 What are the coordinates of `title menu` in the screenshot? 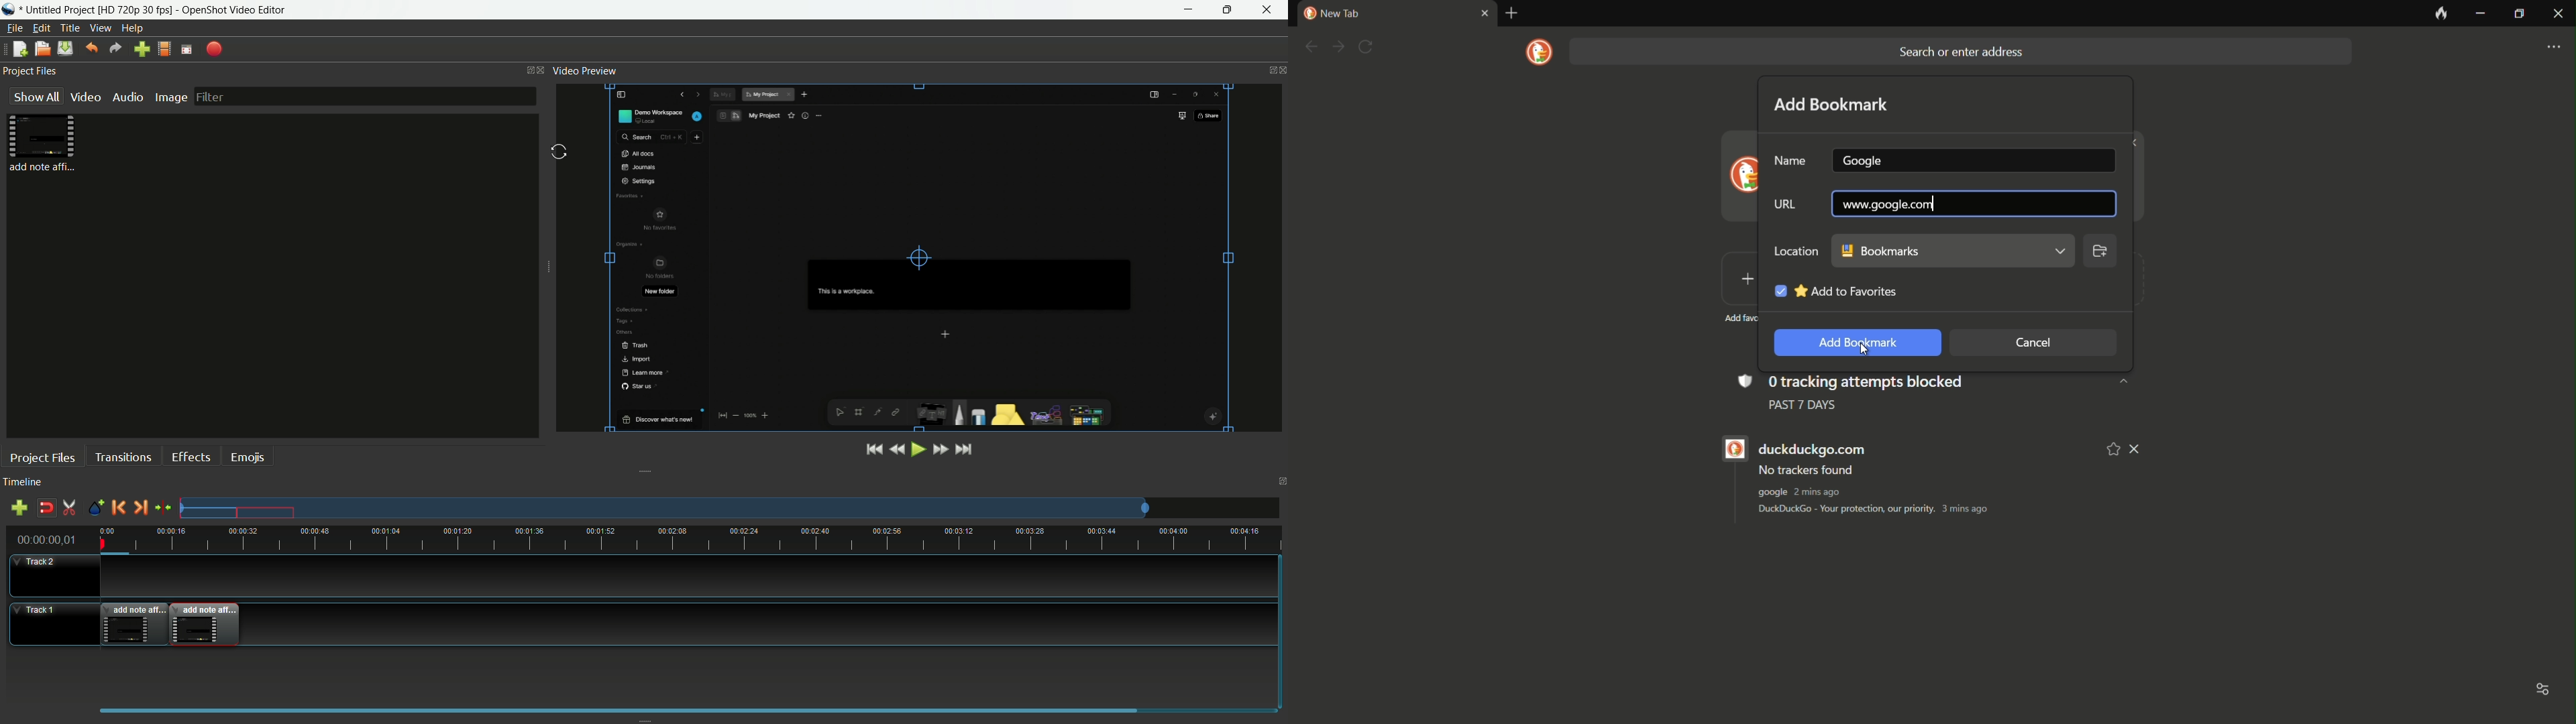 It's located at (70, 27).